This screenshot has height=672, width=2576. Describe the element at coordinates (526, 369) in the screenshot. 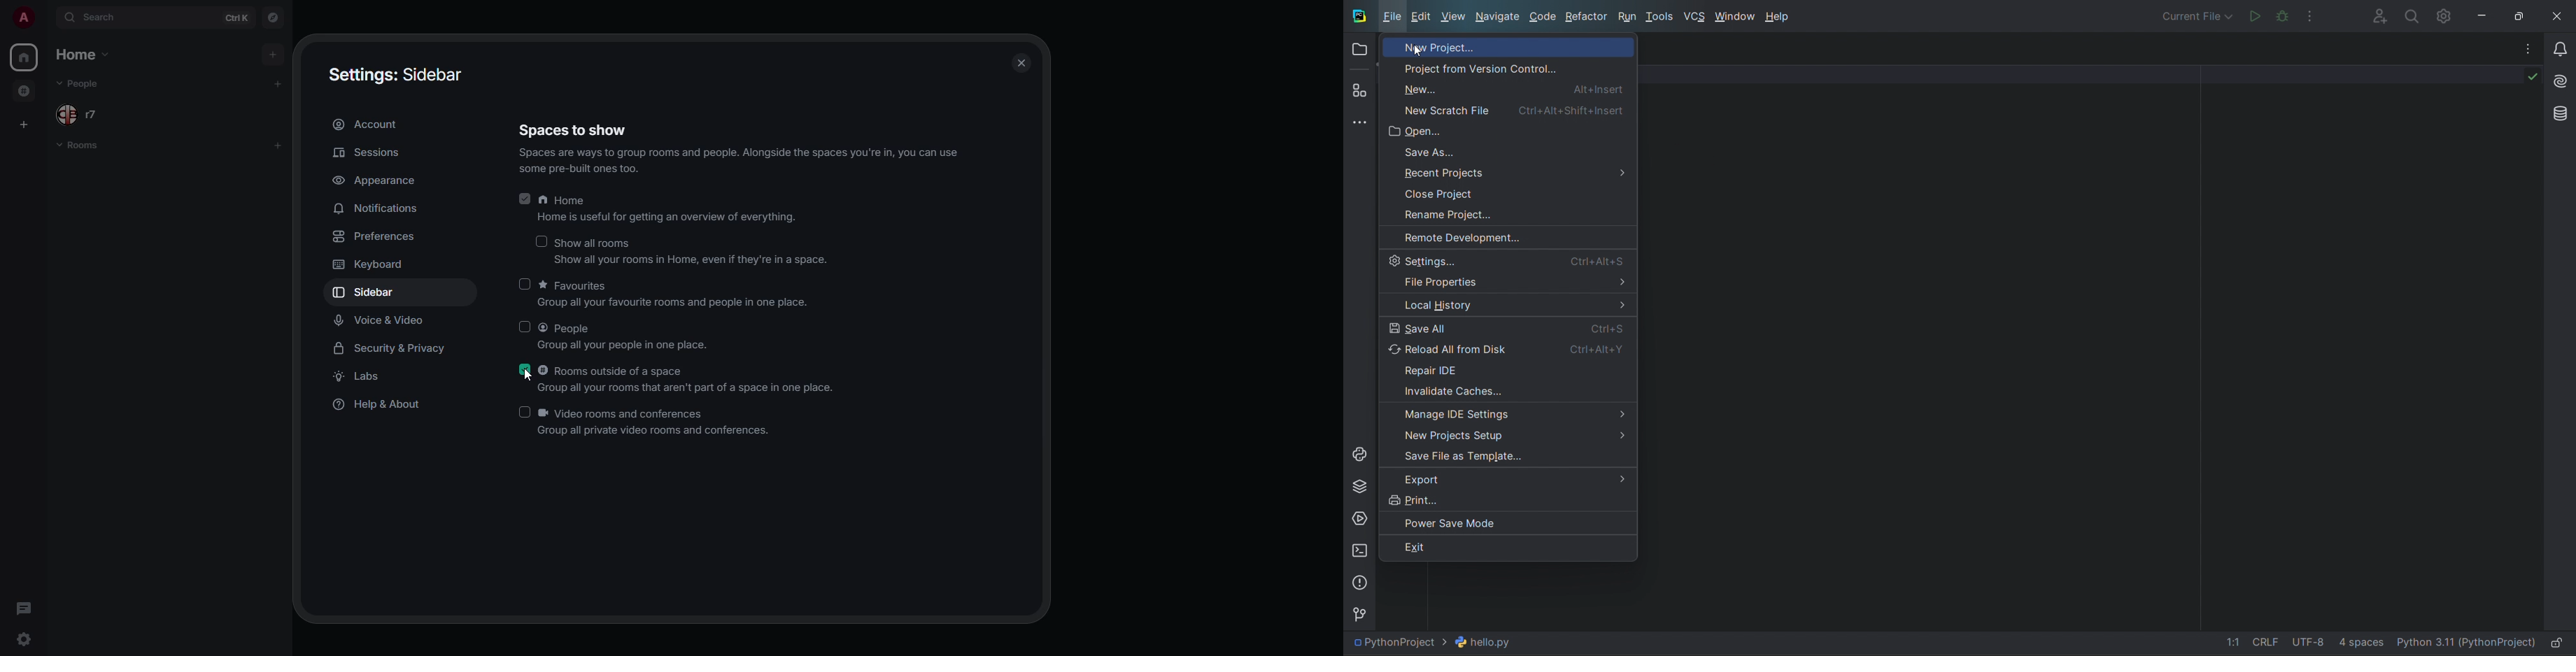

I see `enabled` at that location.